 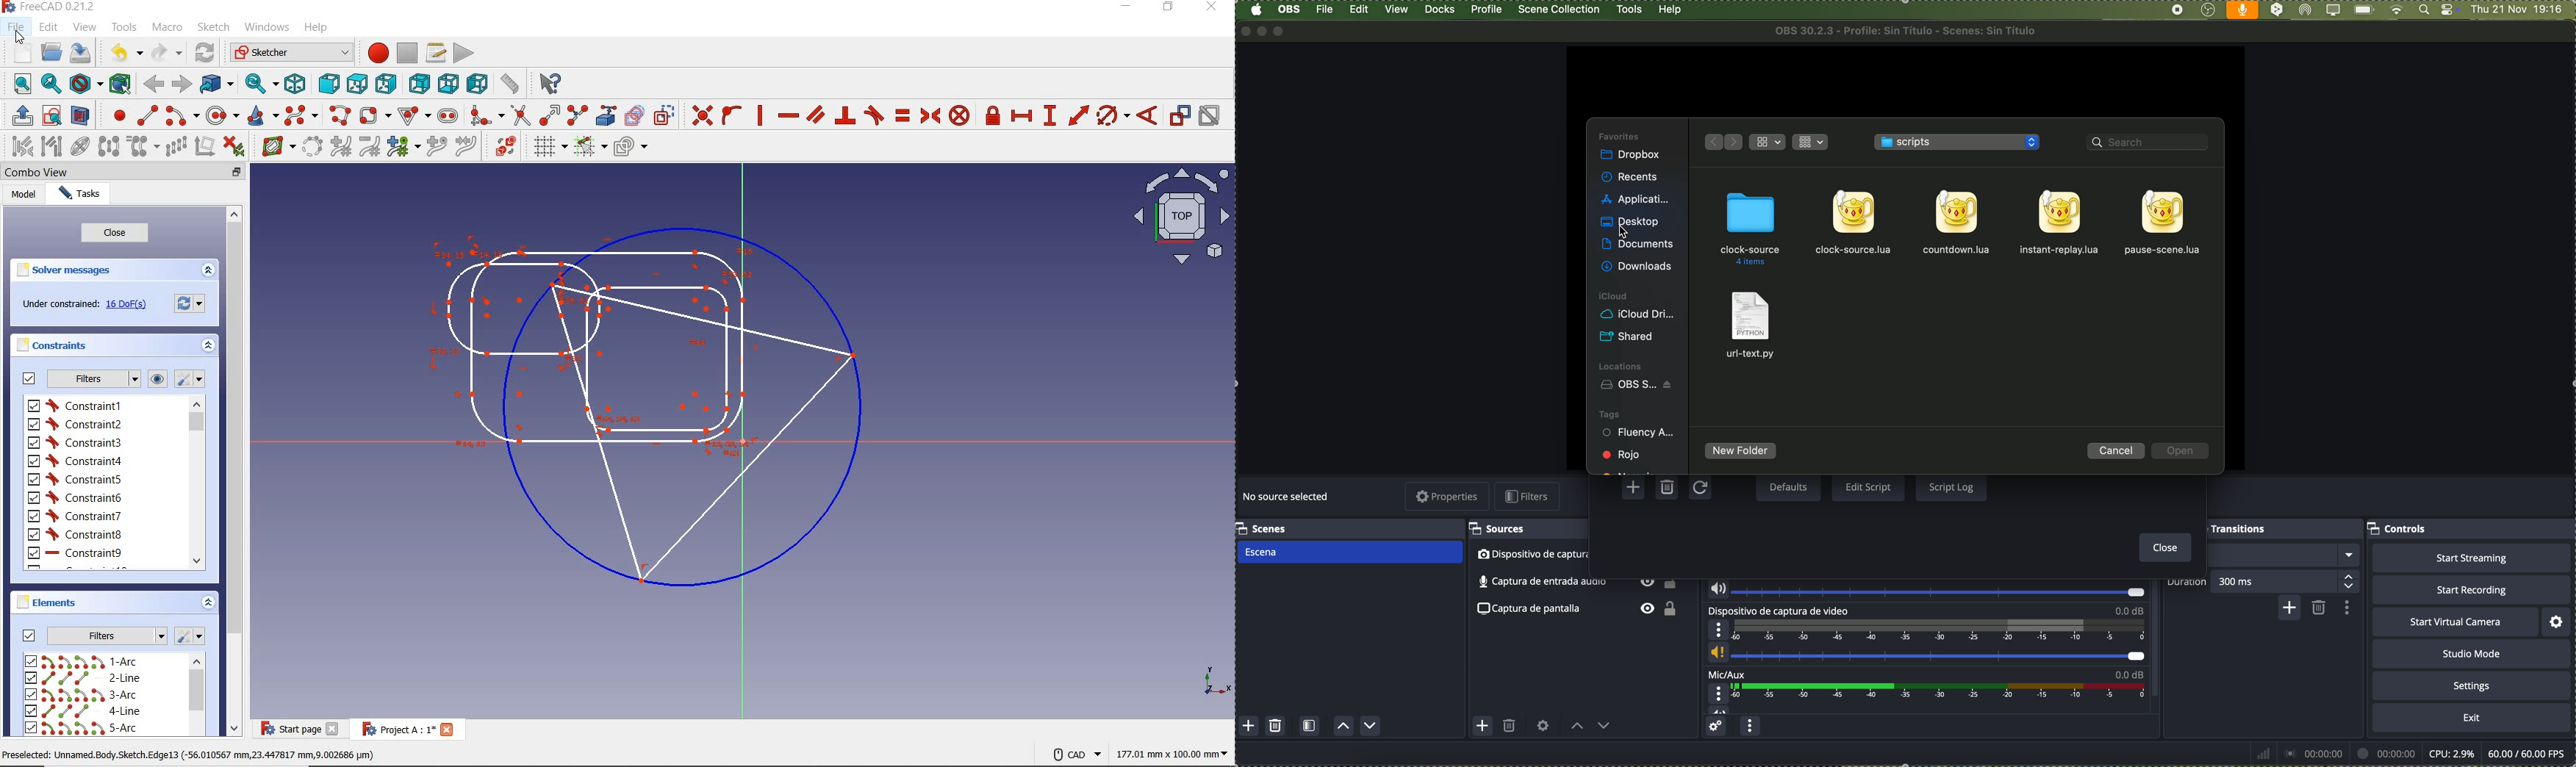 What do you see at coordinates (2305, 11) in the screenshot?
I see `AirDrop` at bounding box center [2305, 11].